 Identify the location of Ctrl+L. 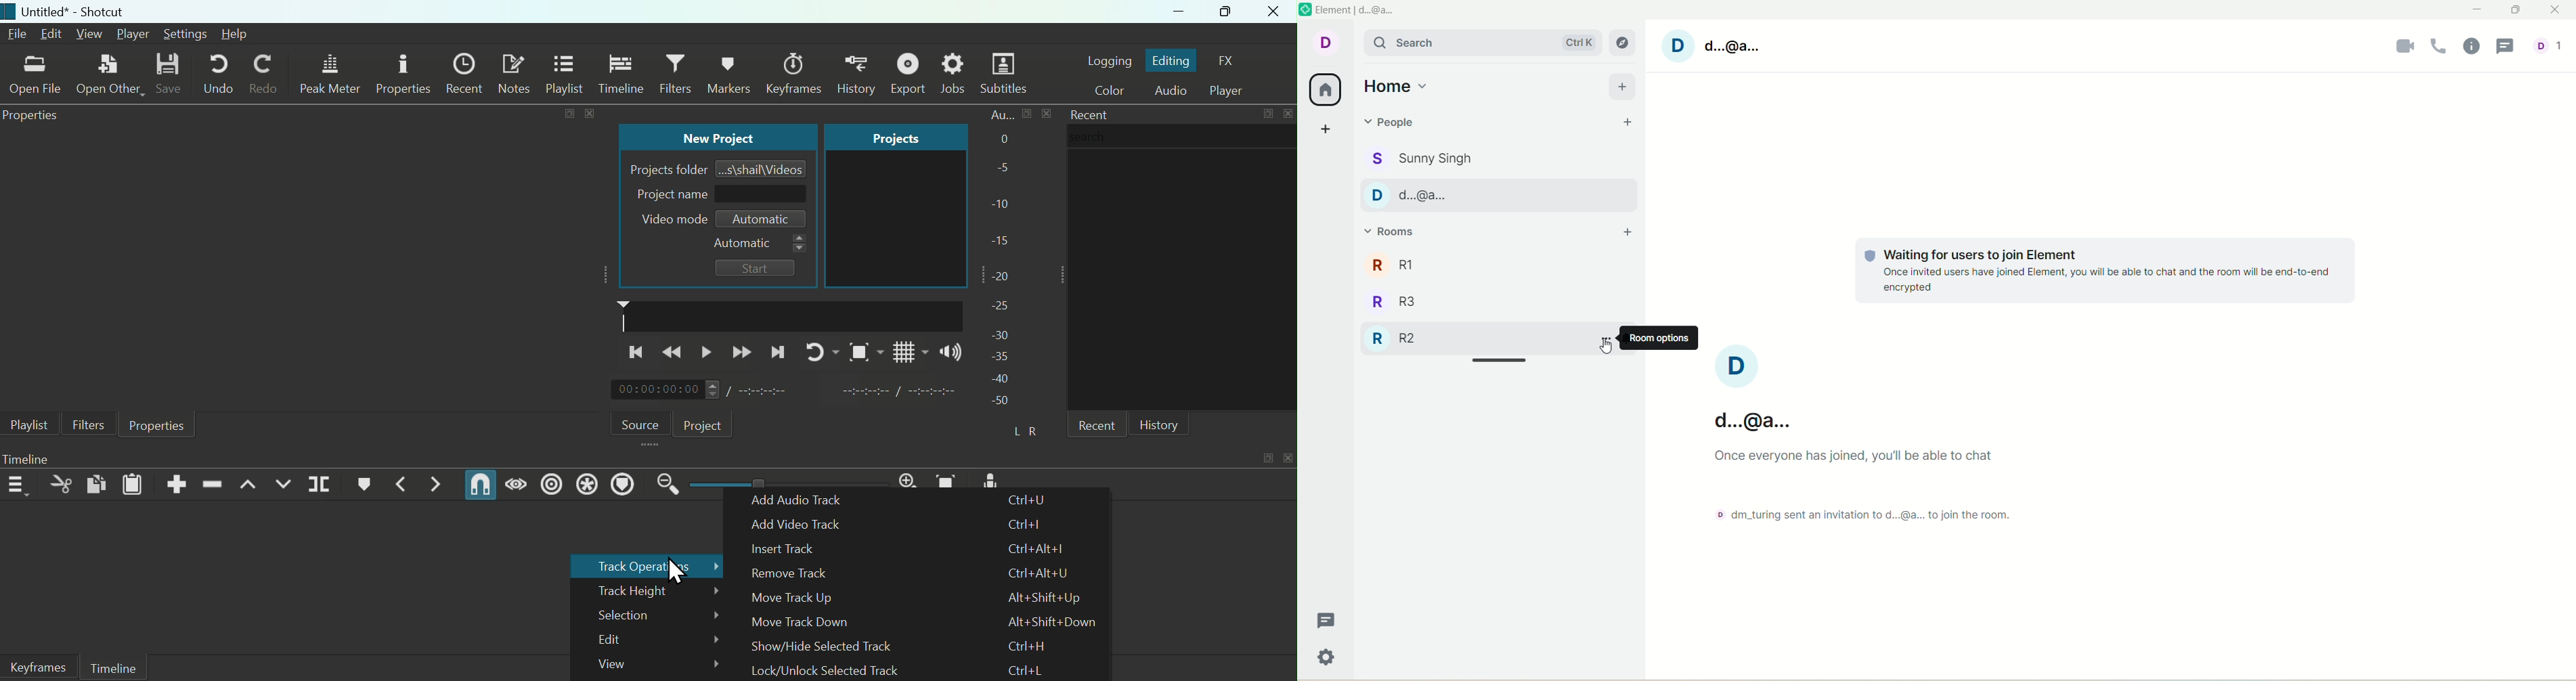
(1027, 668).